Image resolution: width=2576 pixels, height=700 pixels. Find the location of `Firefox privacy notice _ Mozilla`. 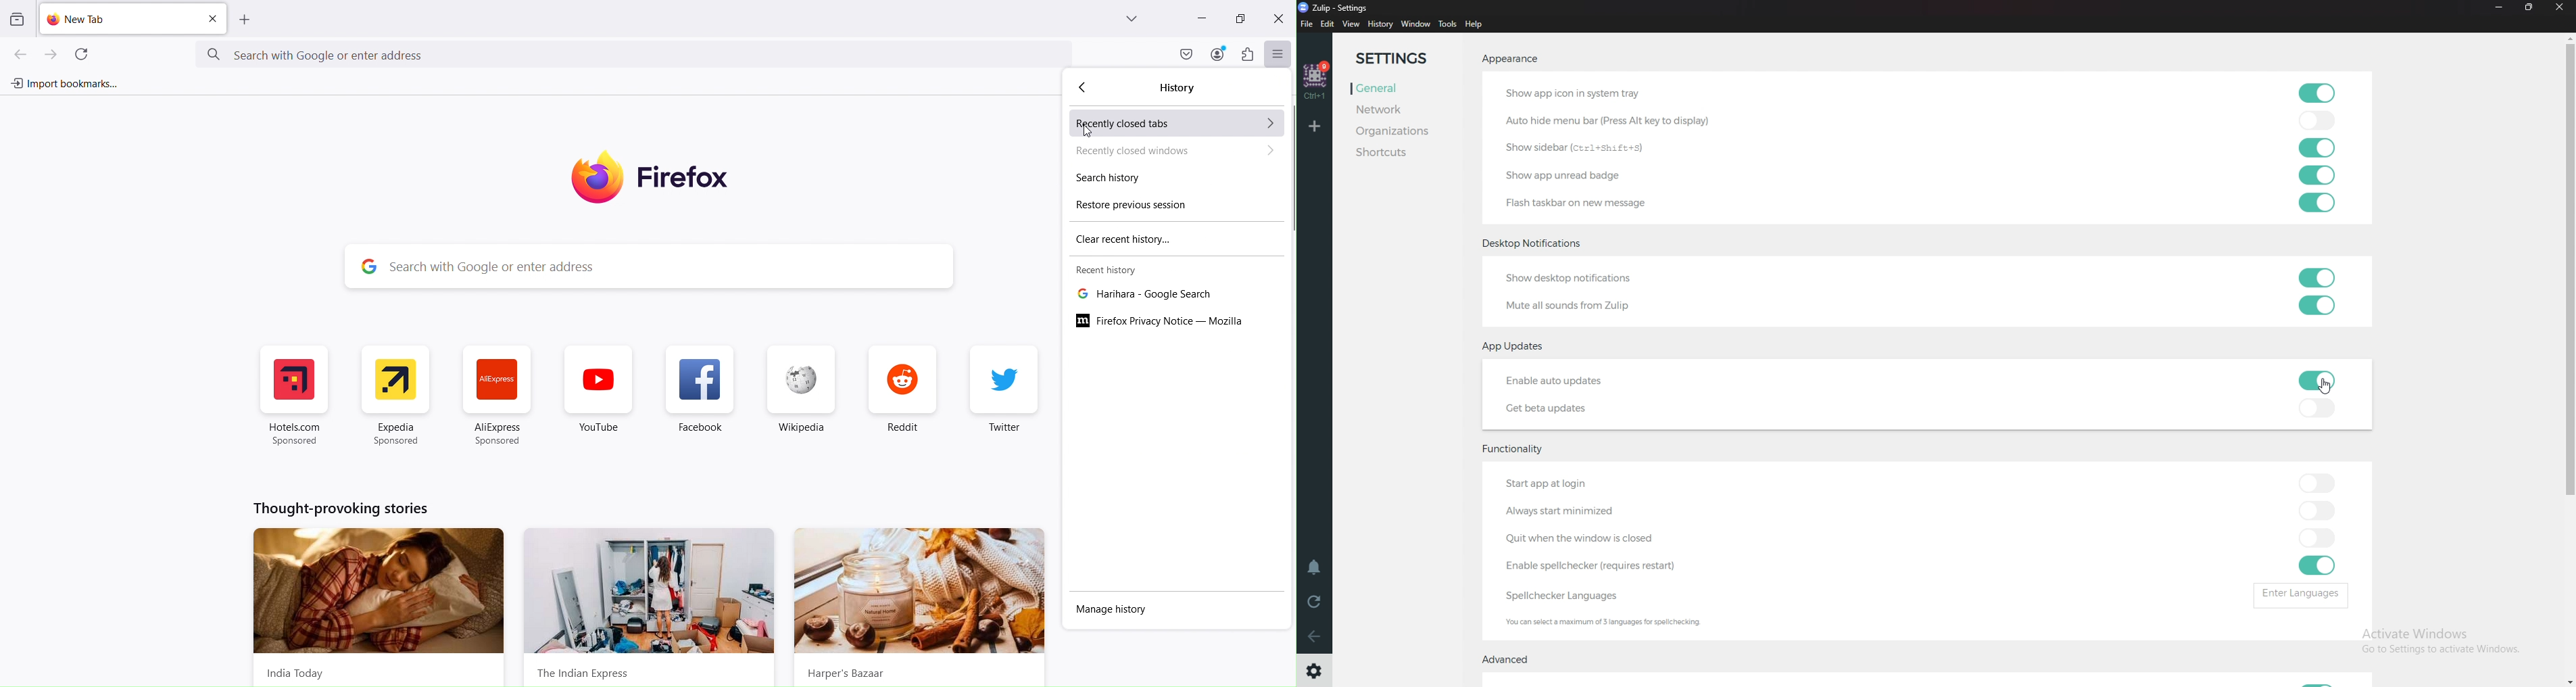

Firefox privacy notice _ Mozilla is located at coordinates (1161, 321).